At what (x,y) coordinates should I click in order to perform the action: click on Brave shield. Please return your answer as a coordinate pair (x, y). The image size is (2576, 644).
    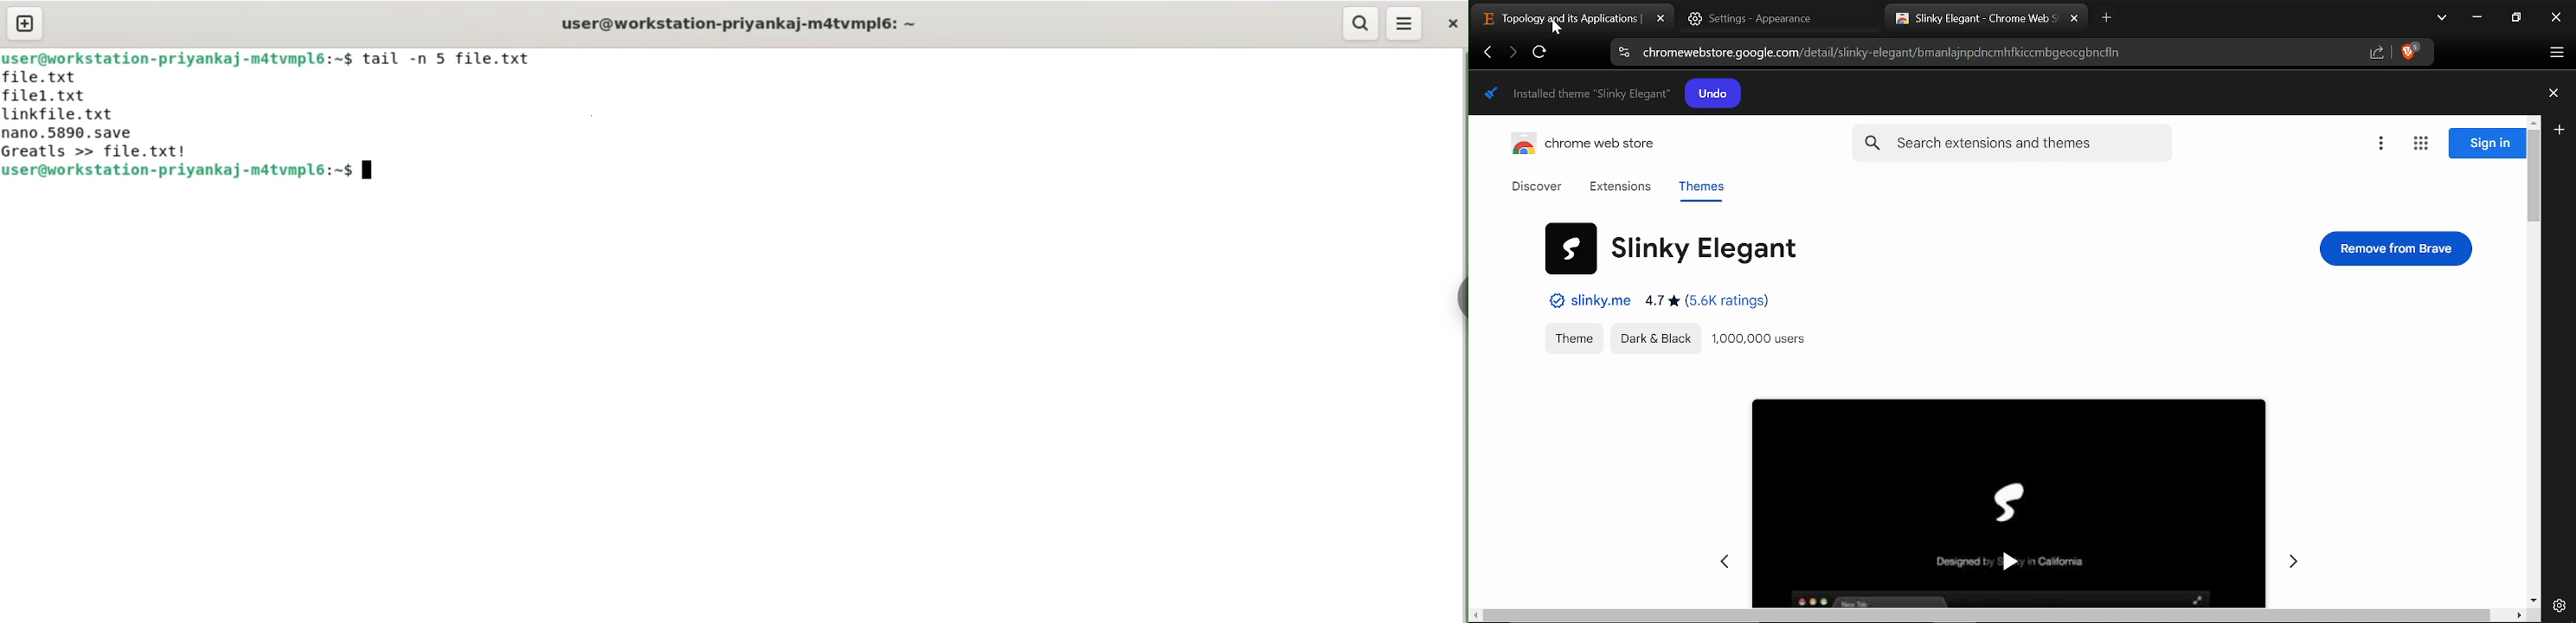
    Looking at the image, I should click on (2410, 54).